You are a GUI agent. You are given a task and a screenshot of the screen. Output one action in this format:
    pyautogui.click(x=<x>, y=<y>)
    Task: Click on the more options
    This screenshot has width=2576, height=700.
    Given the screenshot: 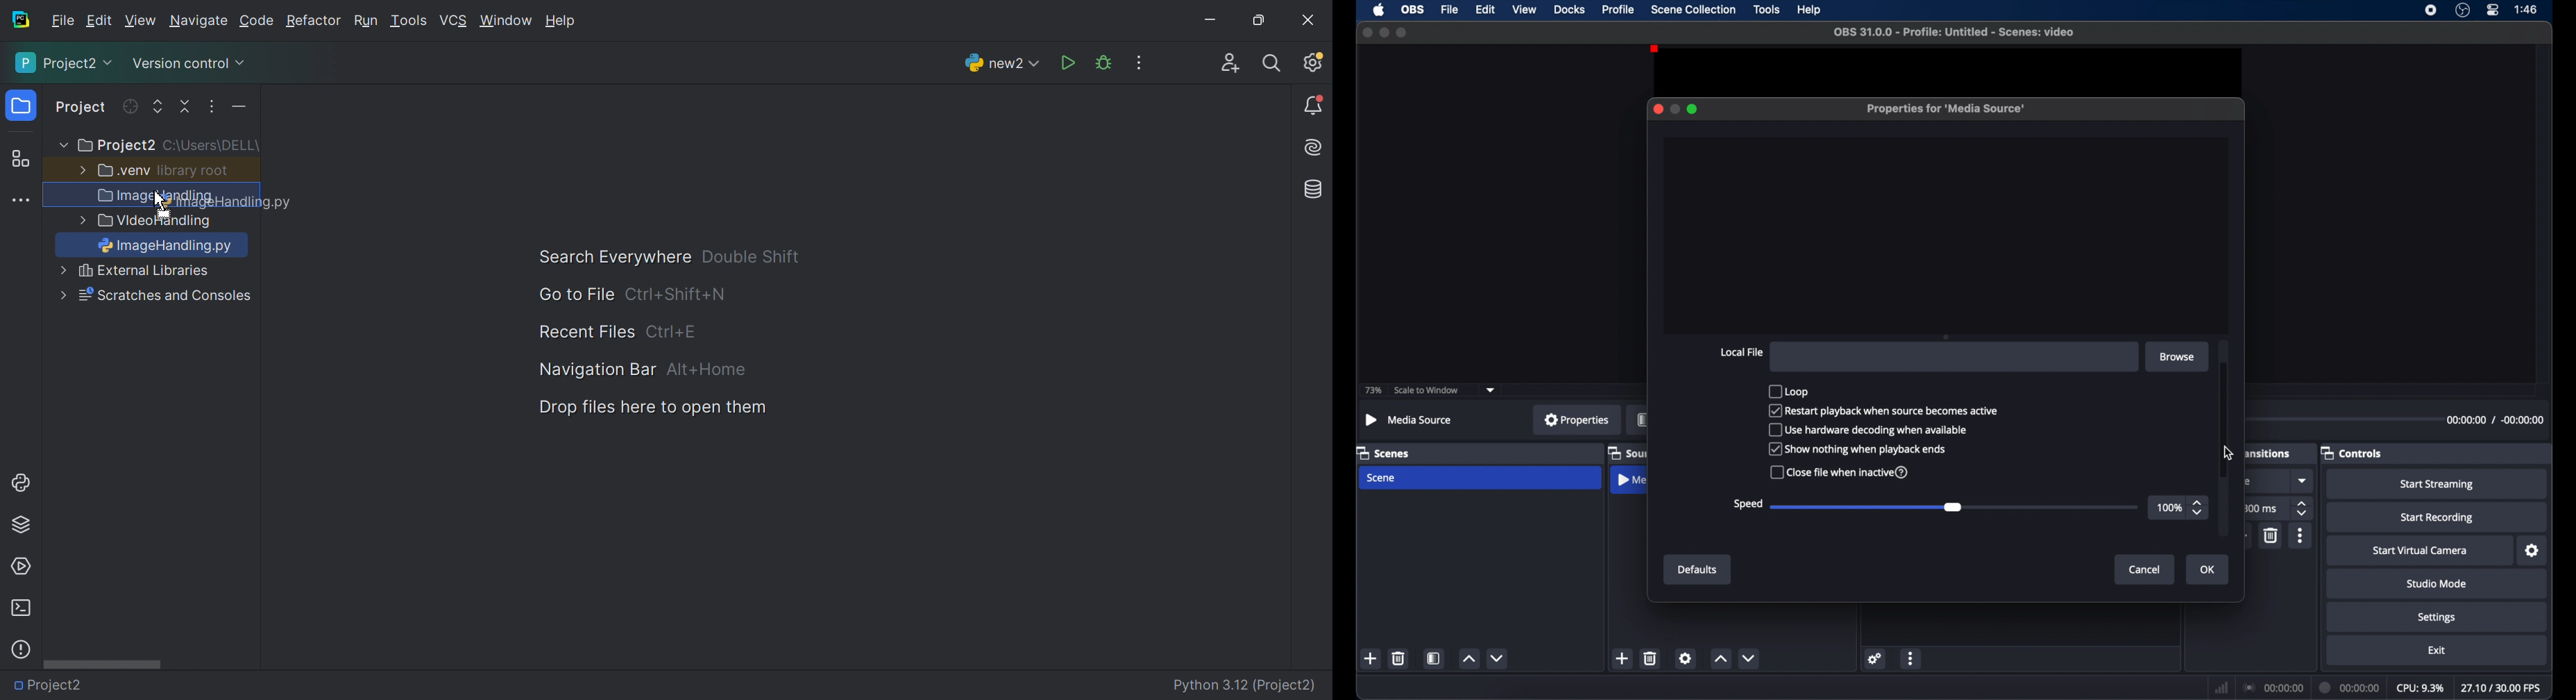 What is the action you would take?
    pyautogui.click(x=2301, y=535)
    